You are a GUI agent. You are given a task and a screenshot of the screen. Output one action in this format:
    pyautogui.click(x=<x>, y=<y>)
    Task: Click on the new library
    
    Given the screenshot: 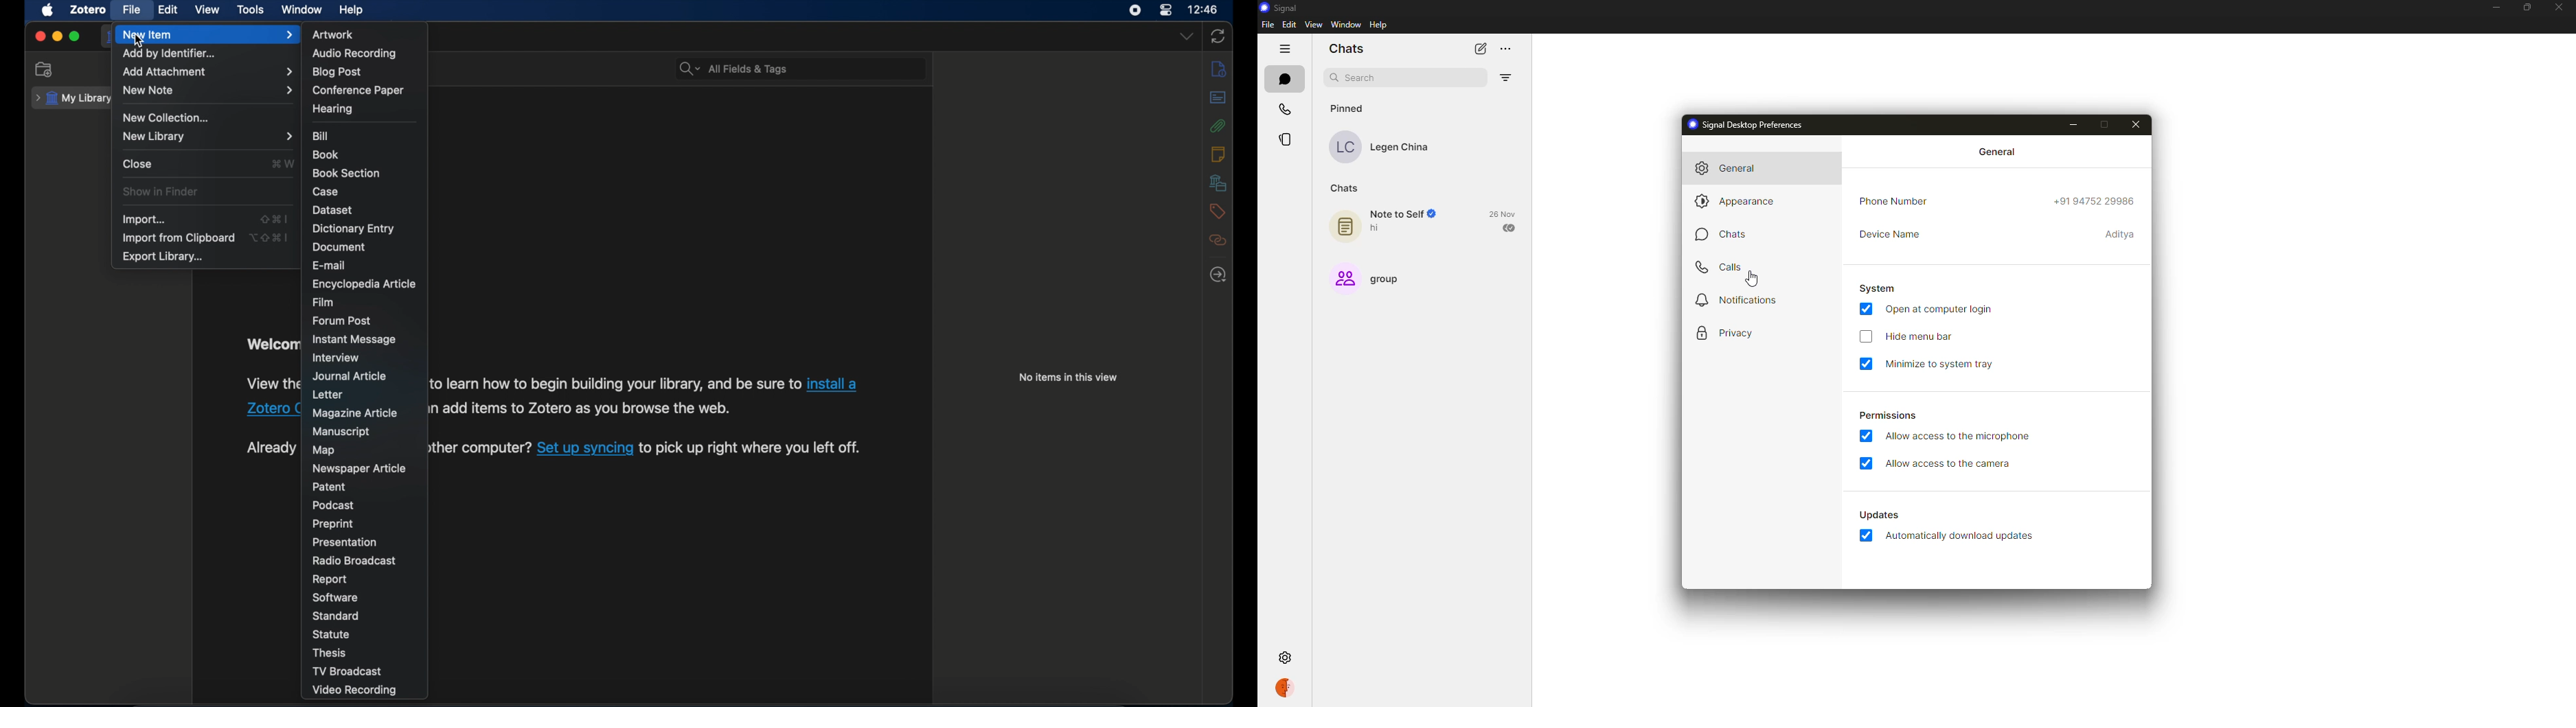 What is the action you would take?
    pyautogui.click(x=208, y=136)
    